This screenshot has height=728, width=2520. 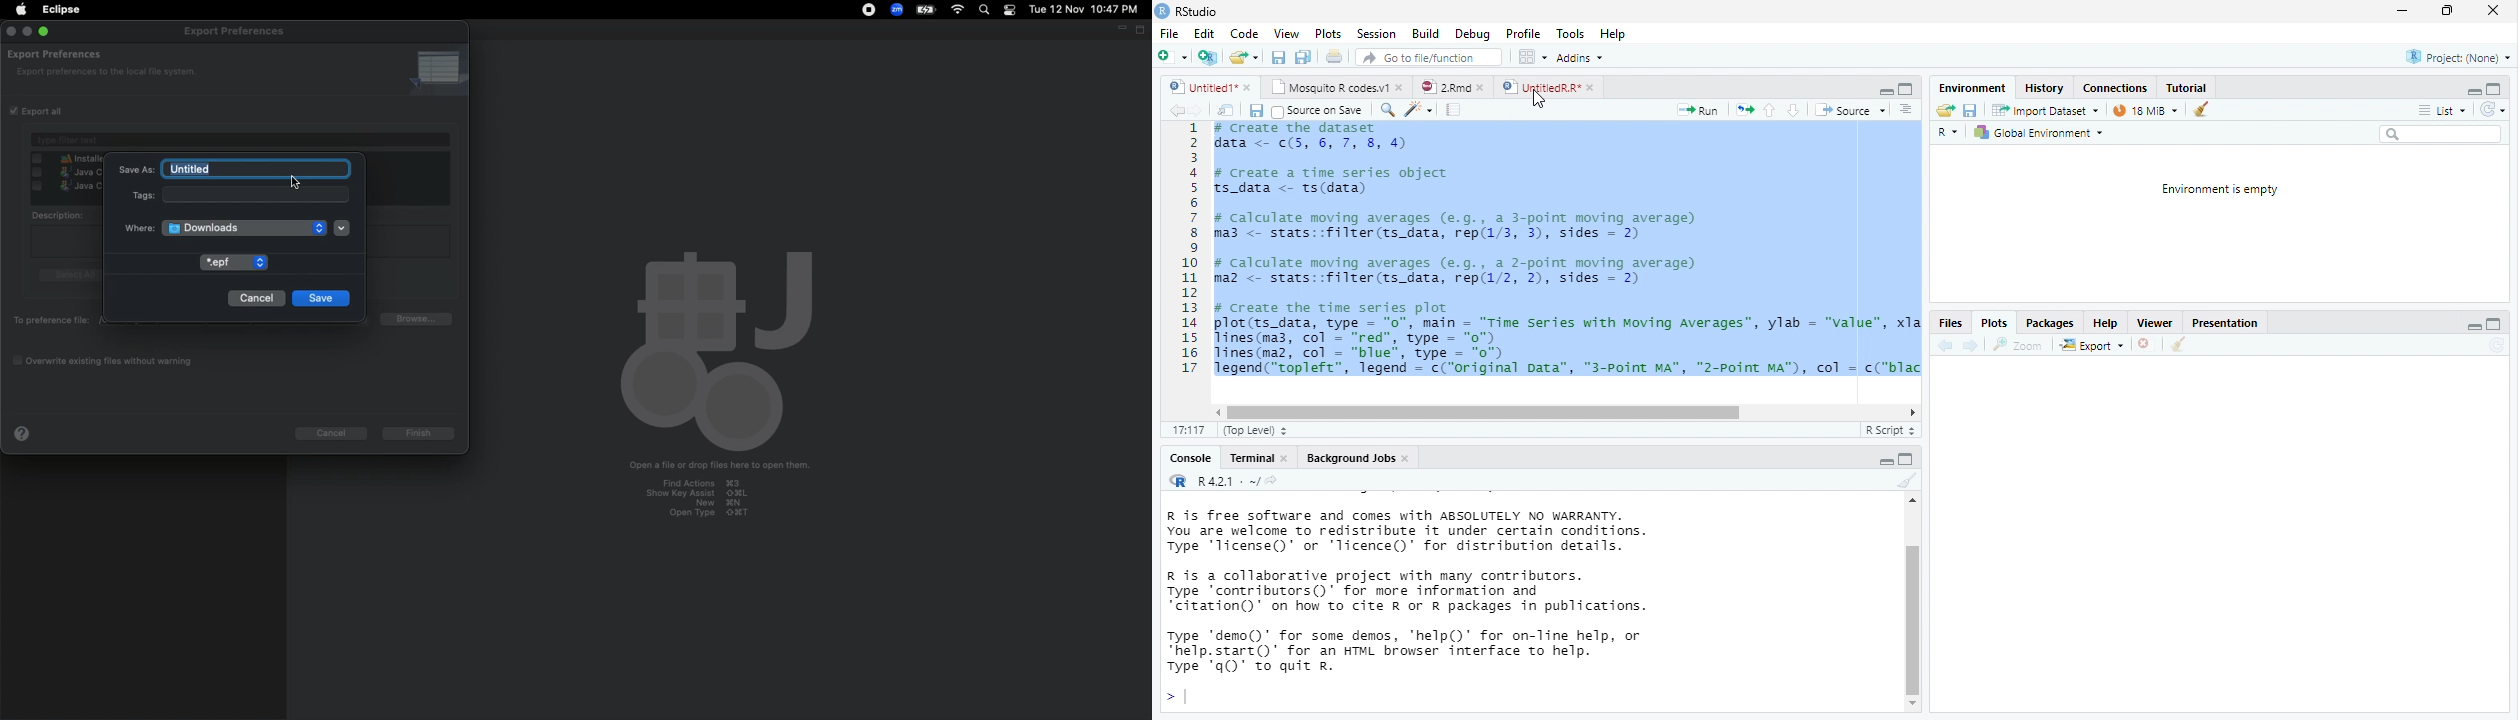 I want to click on cursor, so click(x=1539, y=99).